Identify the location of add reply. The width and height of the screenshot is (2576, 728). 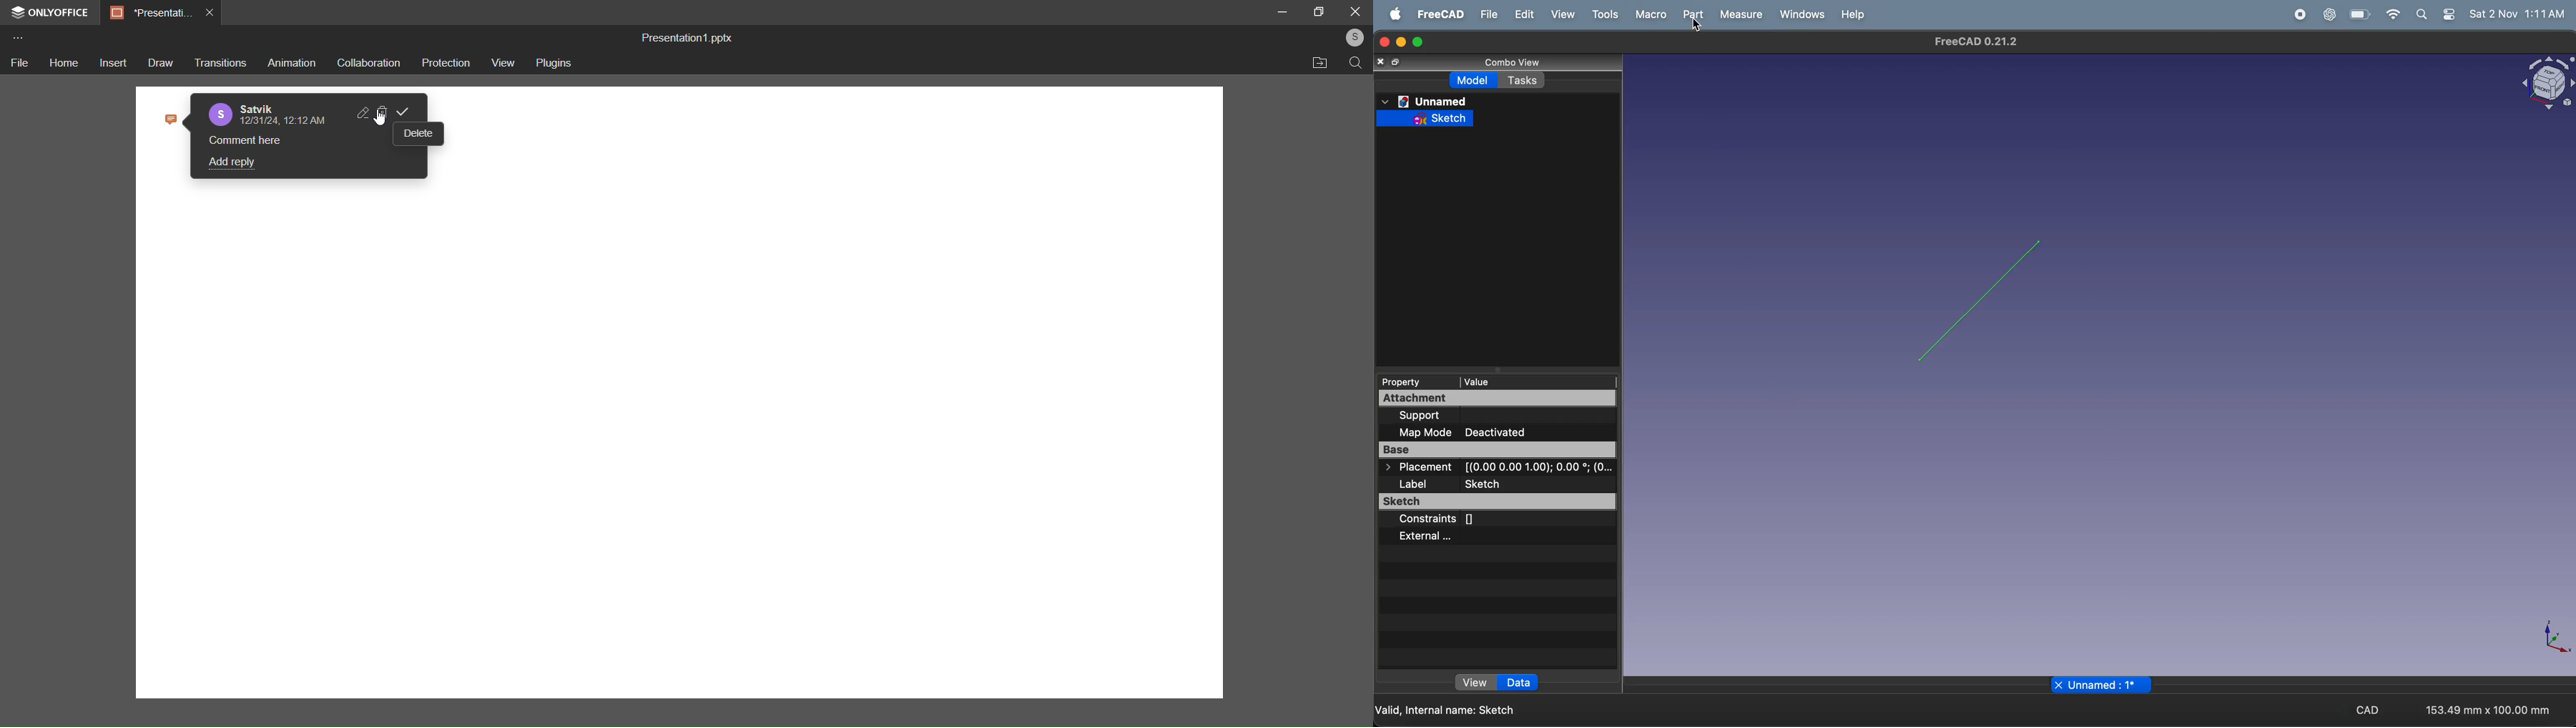
(230, 162).